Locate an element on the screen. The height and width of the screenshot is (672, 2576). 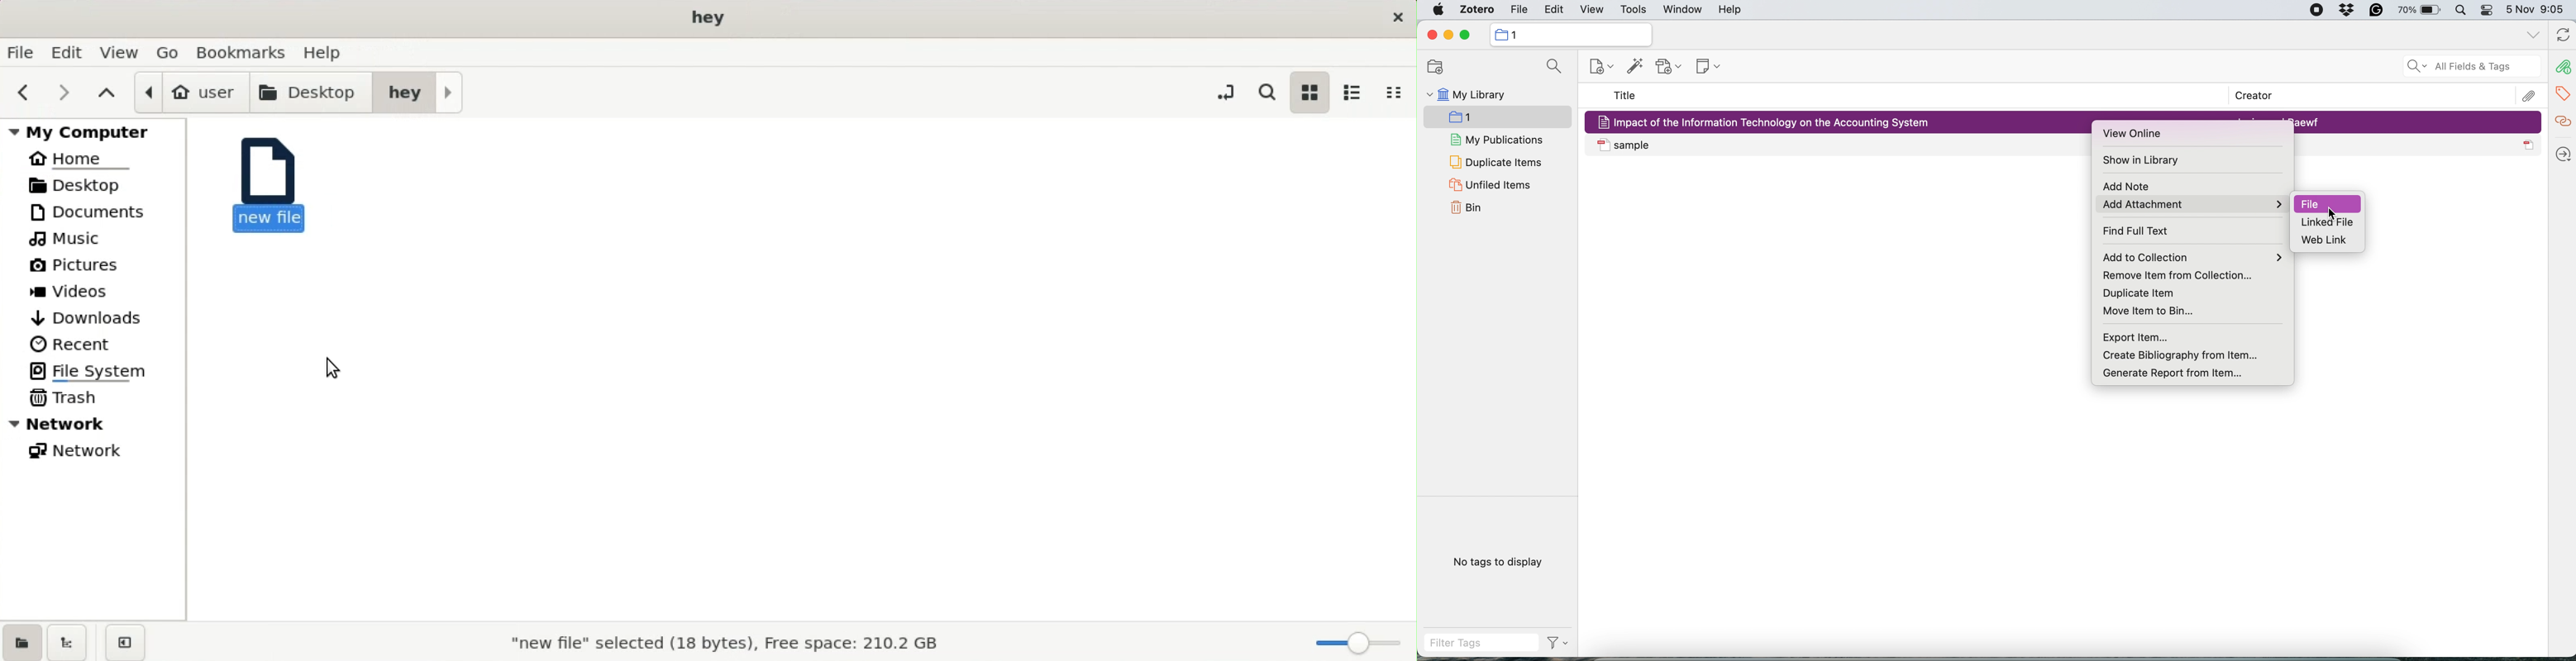
my library is located at coordinates (1465, 96).